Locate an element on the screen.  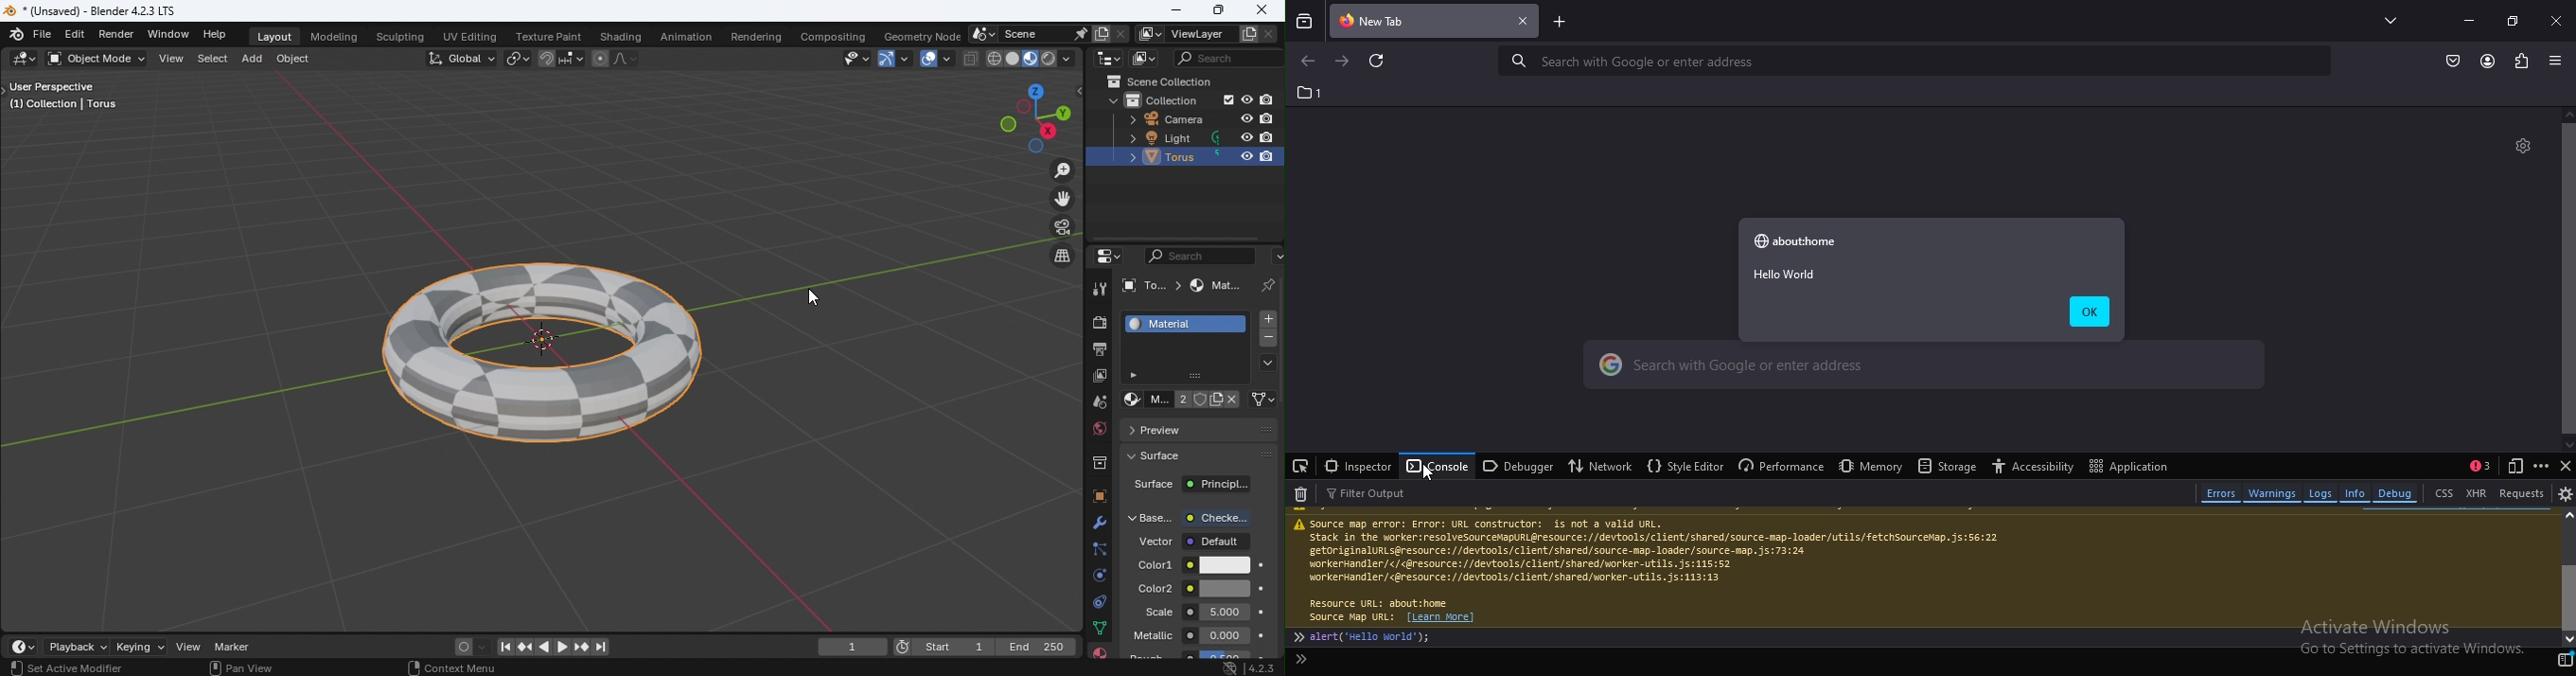
current frame is located at coordinates (853, 648).